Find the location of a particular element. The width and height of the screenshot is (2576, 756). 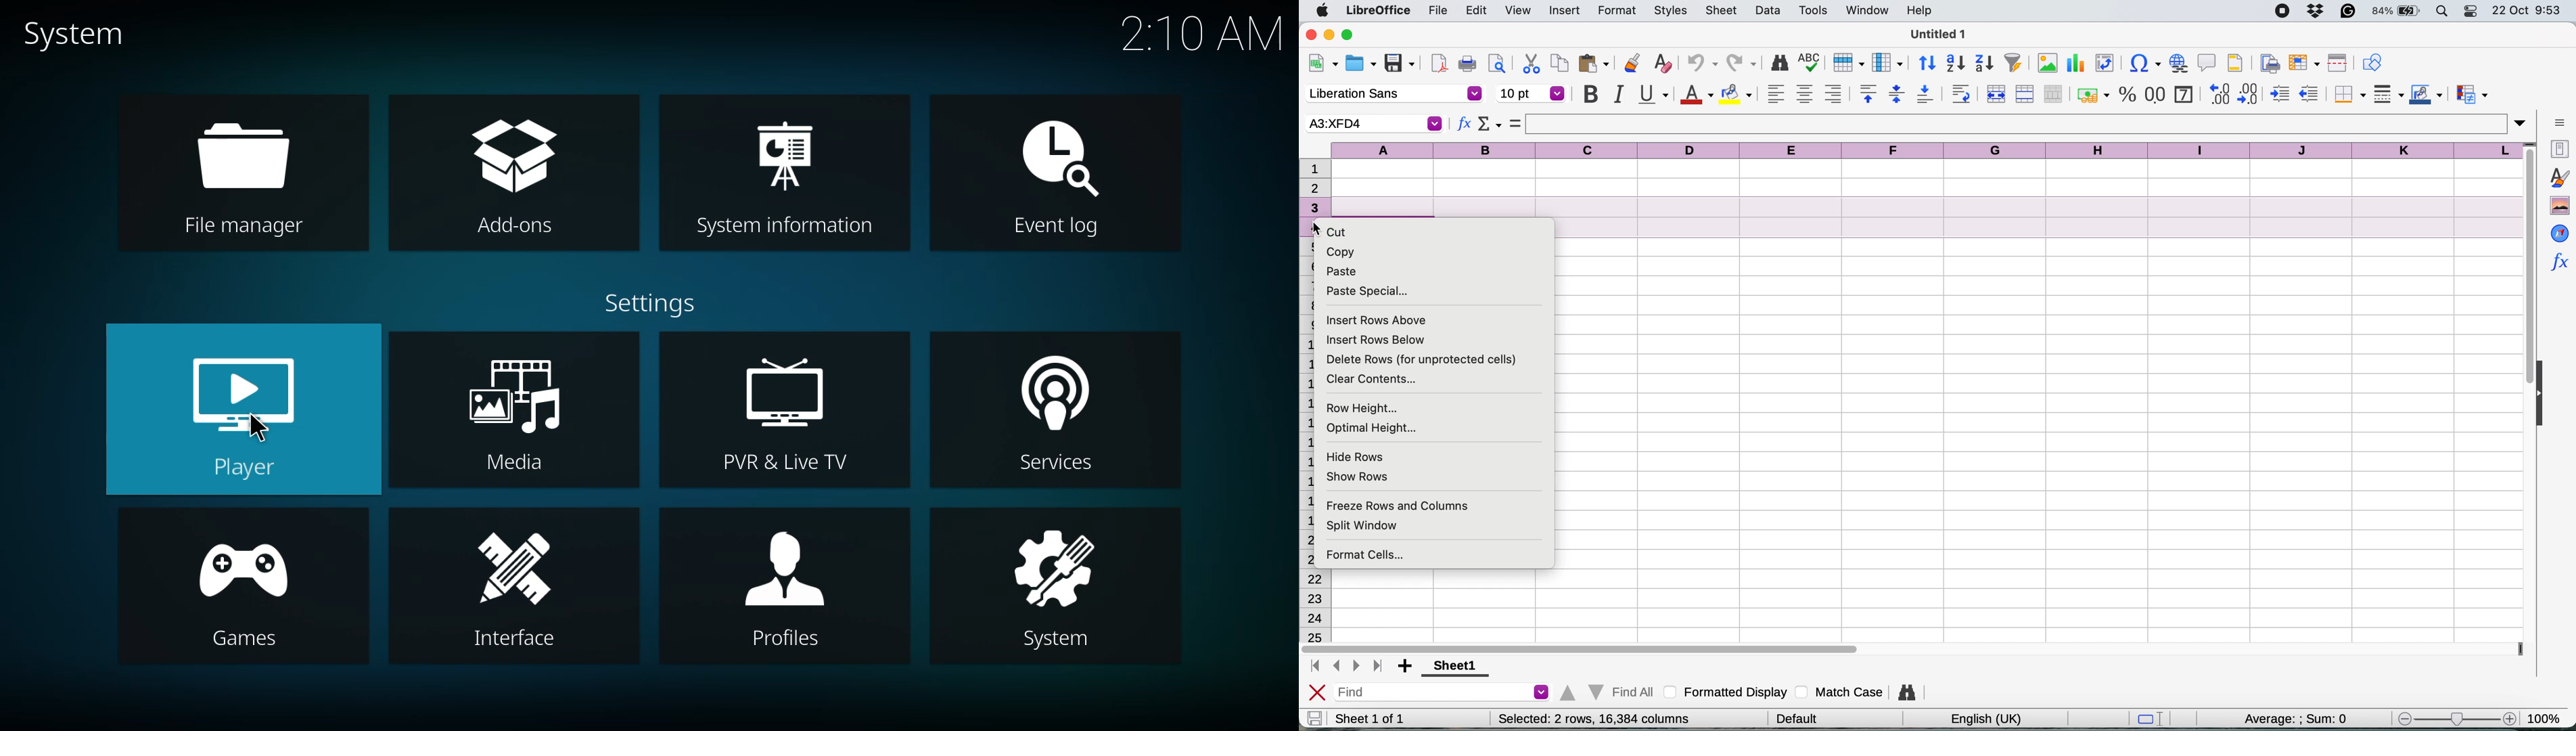

split window is located at coordinates (1369, 526).